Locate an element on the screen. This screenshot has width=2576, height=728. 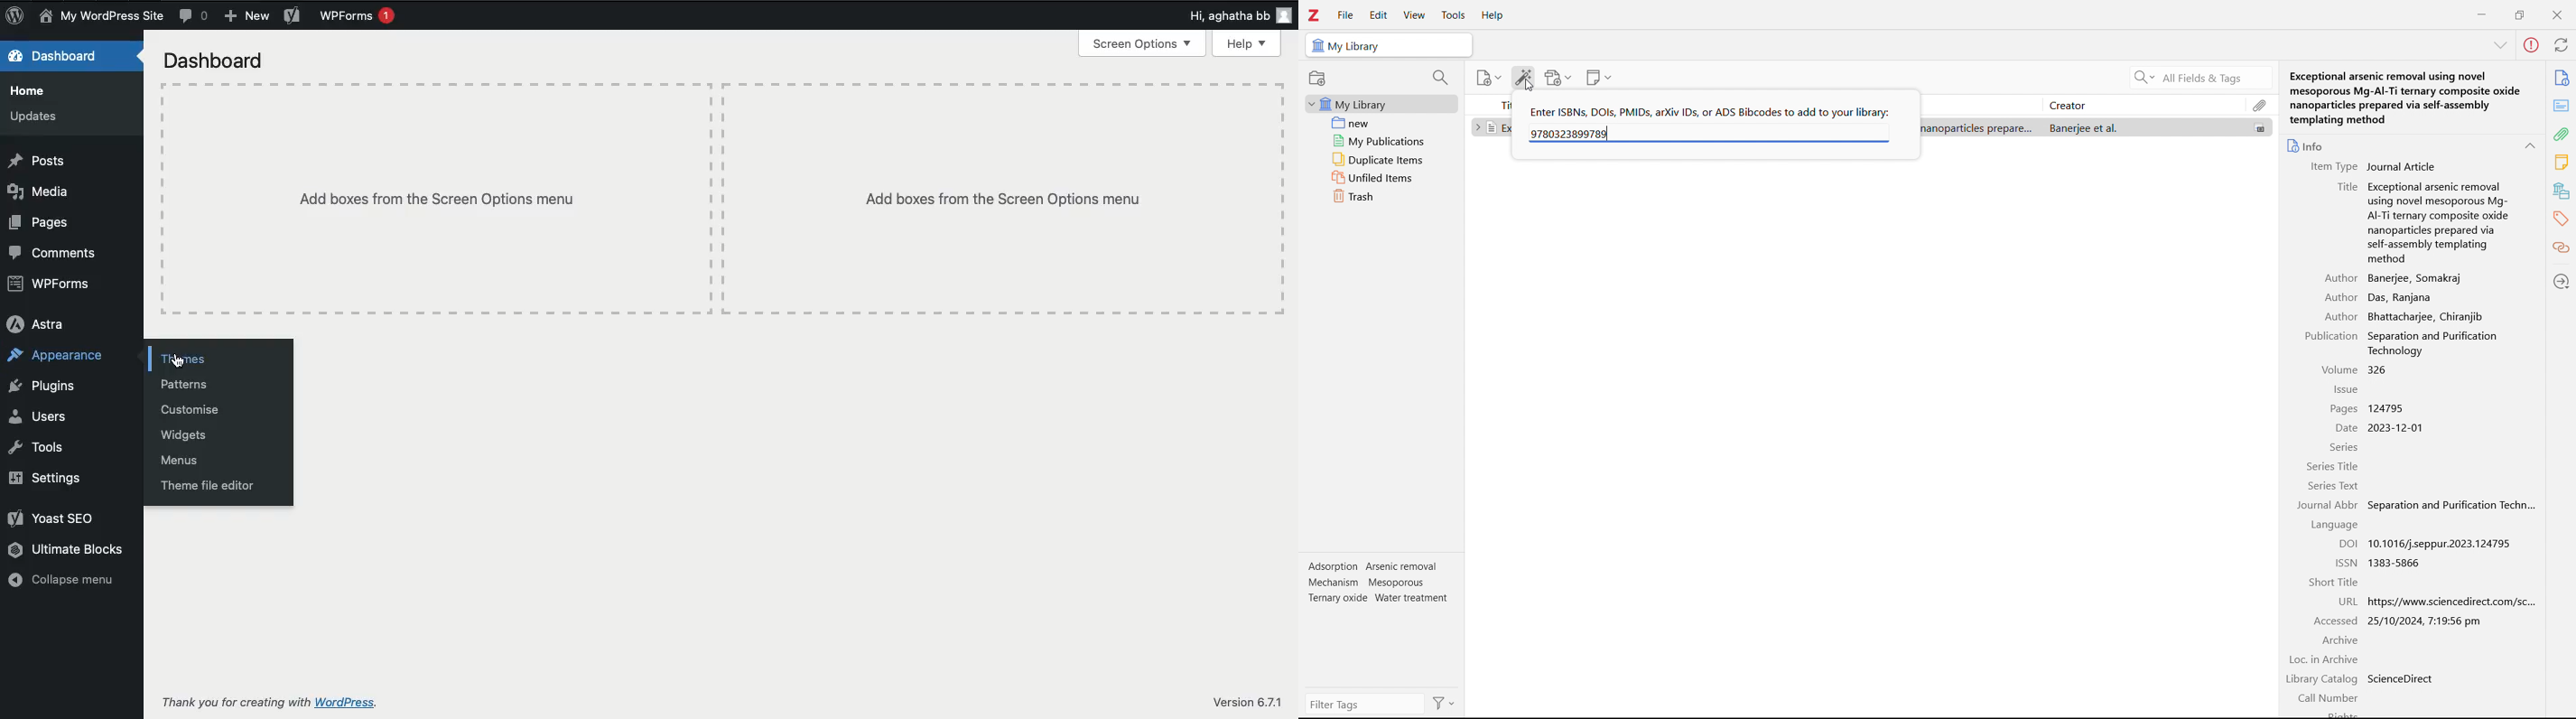
Users is located at coordinates (37, 417).